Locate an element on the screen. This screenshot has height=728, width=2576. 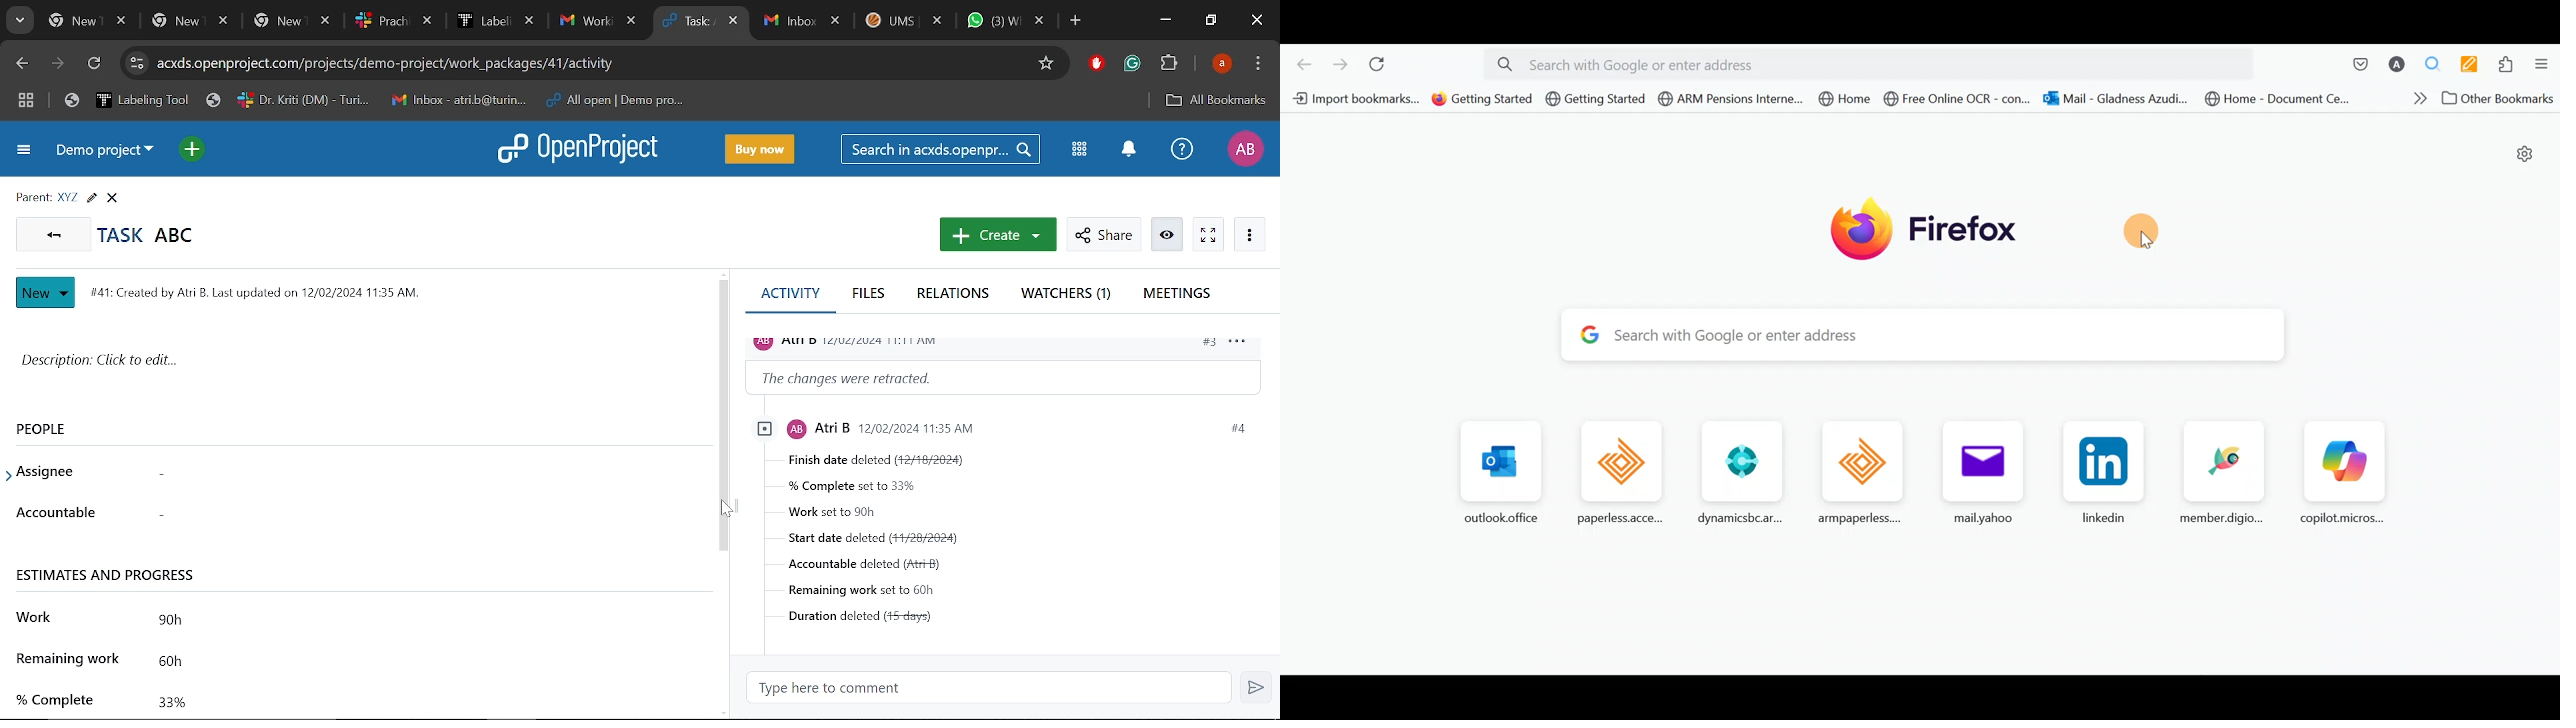
Open project logo is located at coordinates (576, 147).